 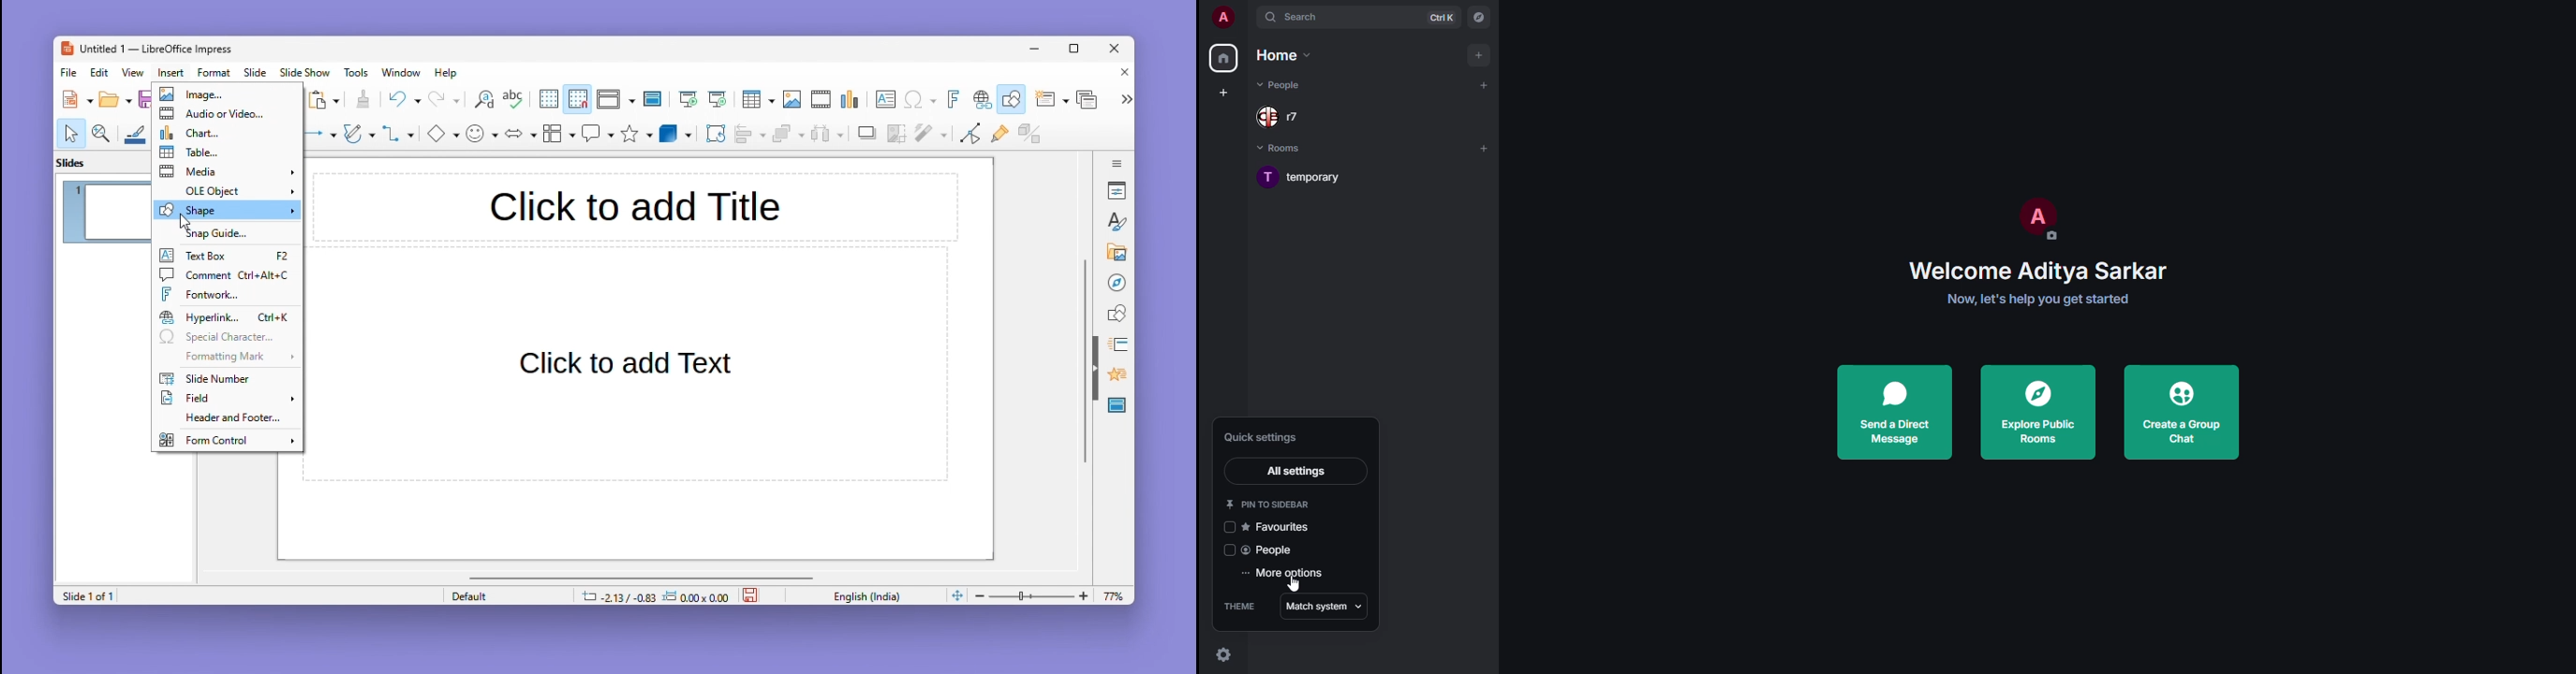 I want to click on Effects, so click(x=1115, y=377).